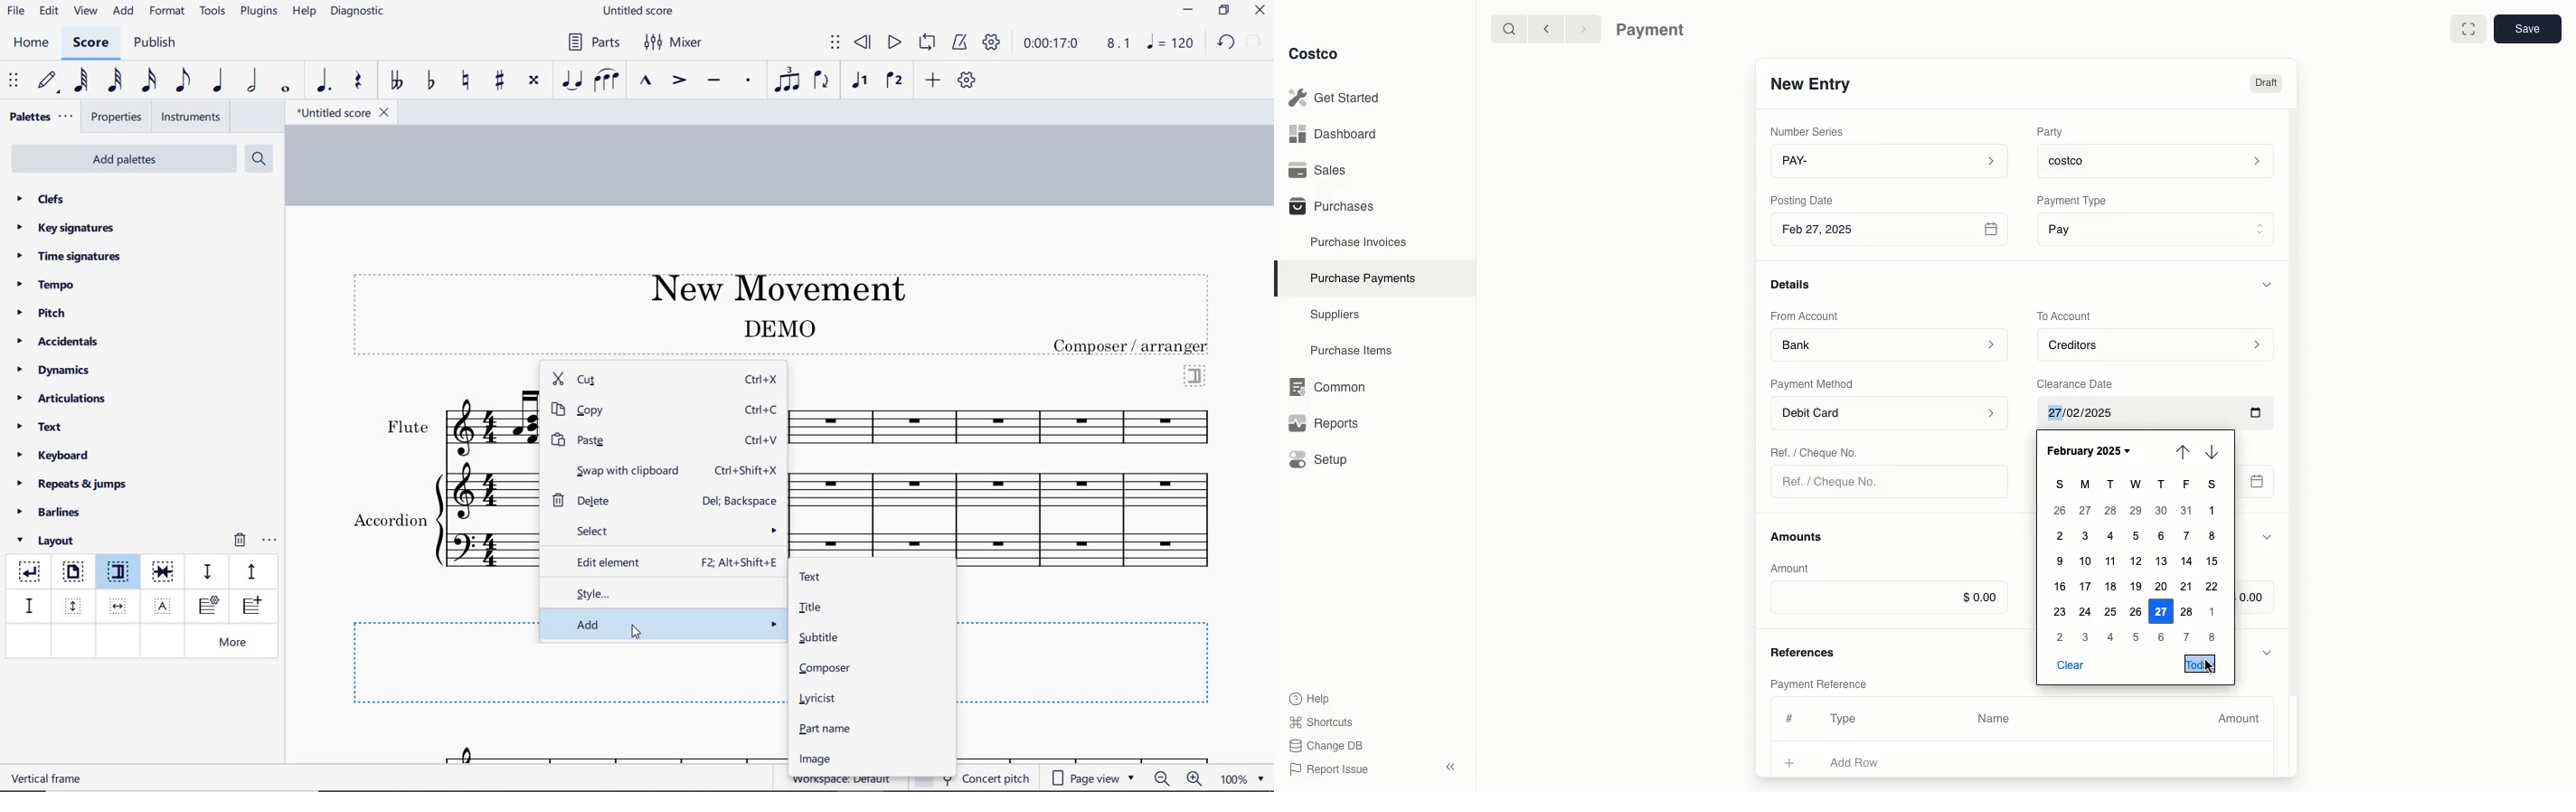 This screenshot has height=812, width=2576. What do you see at coordinates (1837, 482) in the screenshot?
I see `Ref. / Cheque No.` at bounding box center [1837, 482].